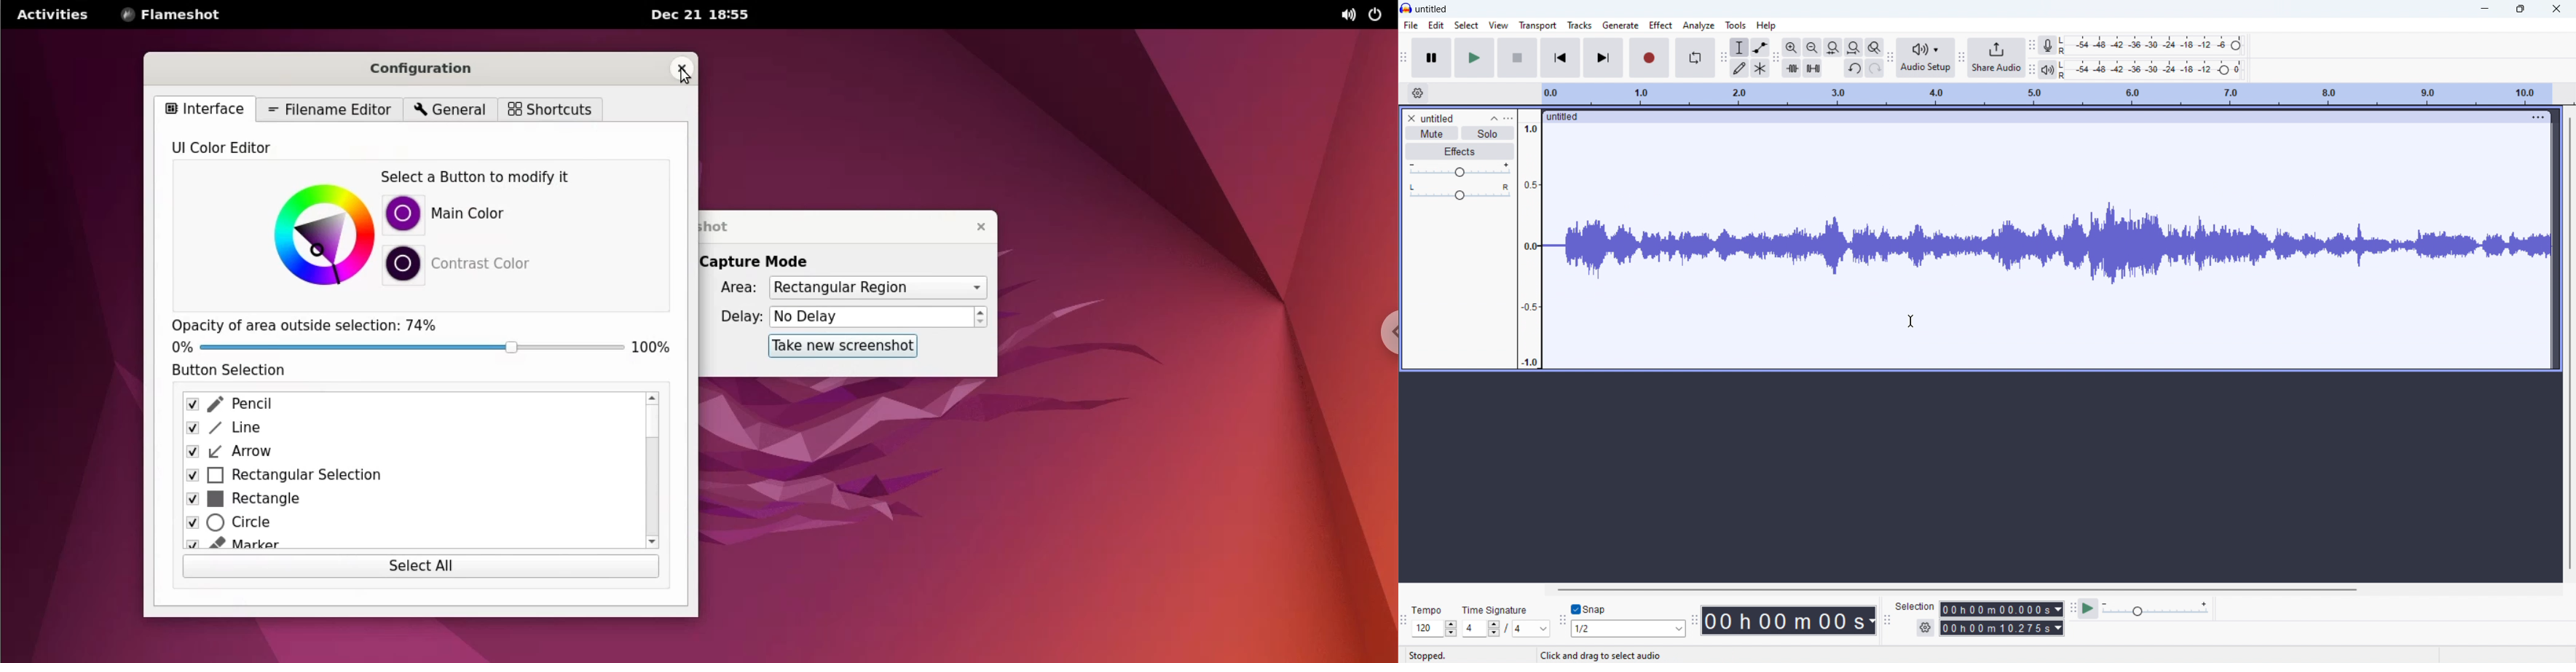 This screenshot has width=2576, height=672. I want to click on Edit, so click(1436, 25).